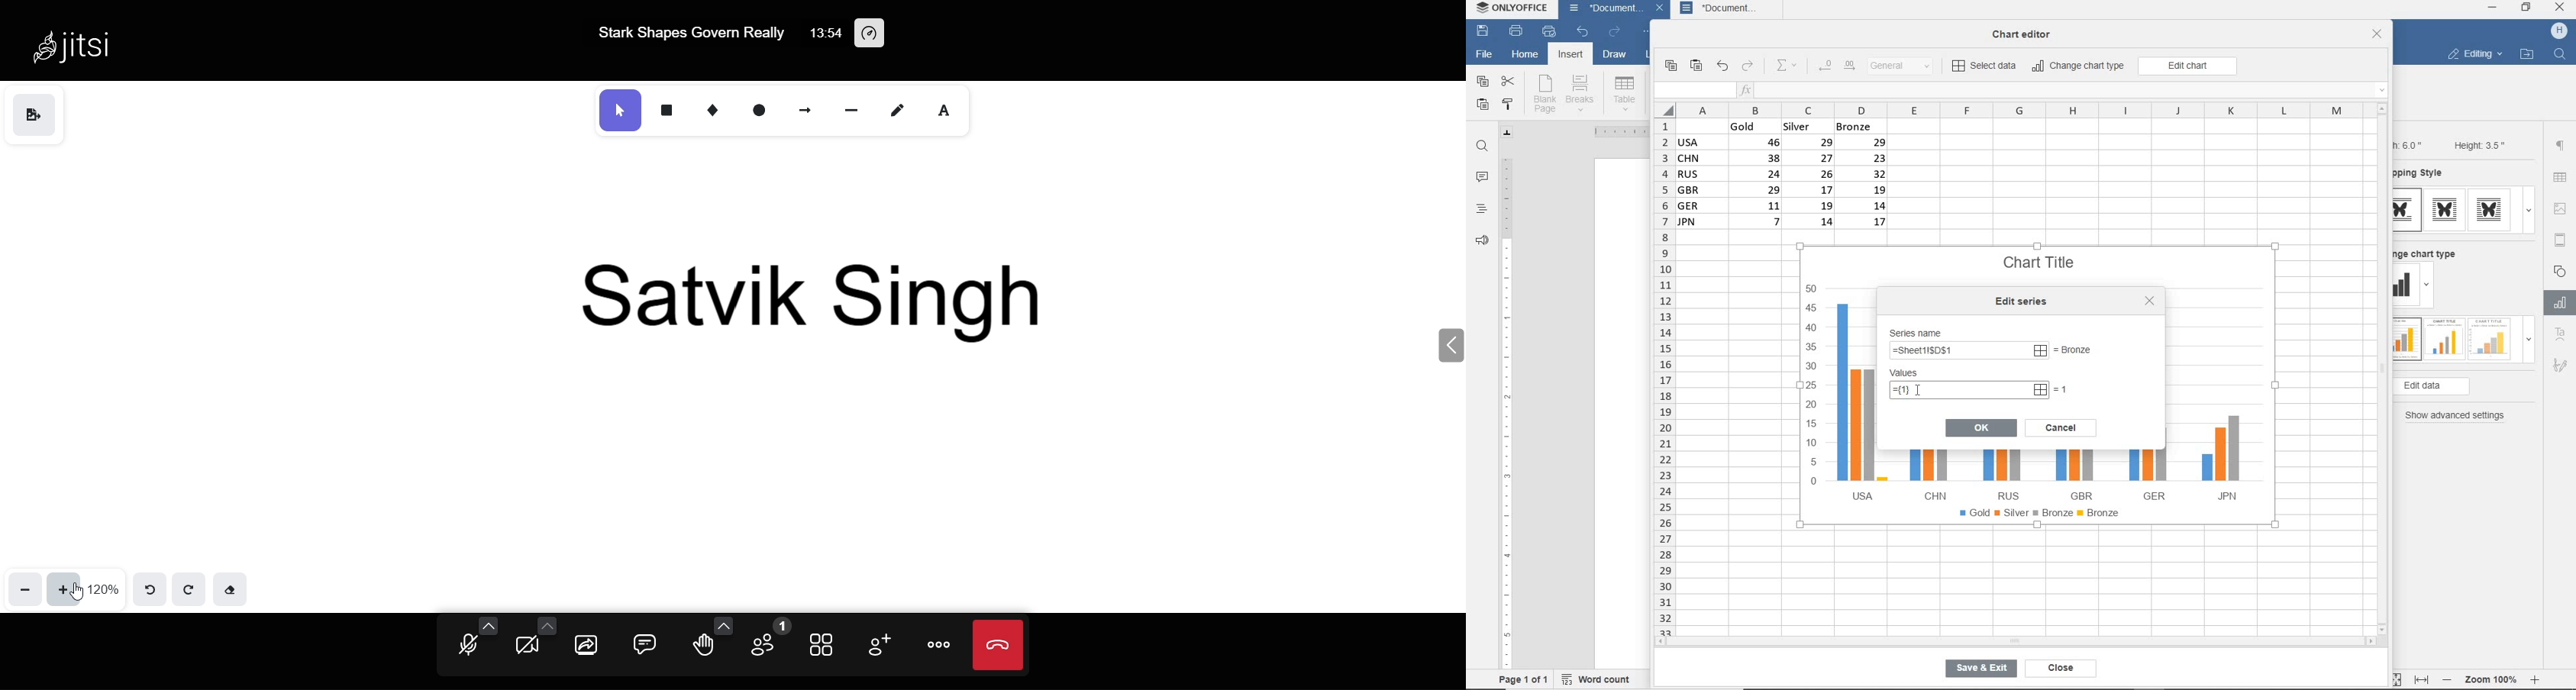  I want to click on comments, so click(1482, 178).